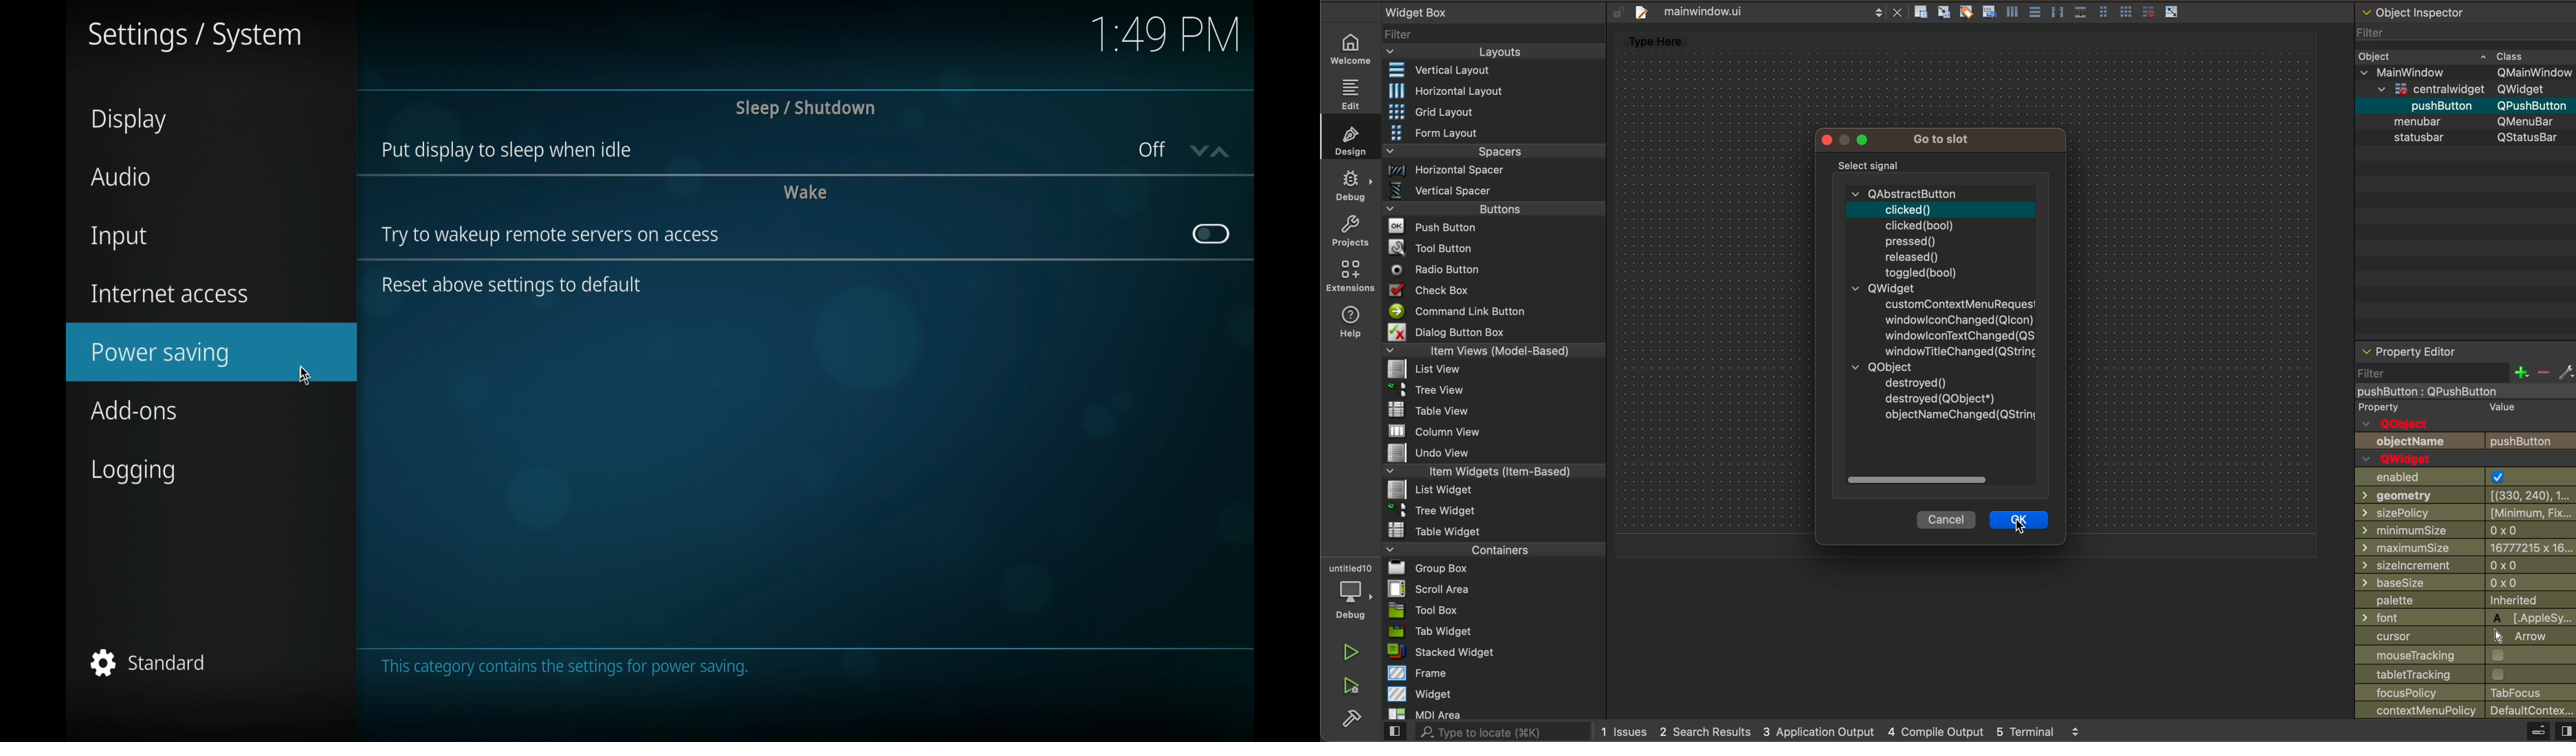 The width and height of the screenshot is (2576, 756). I want to click on clicked(bool), so click(1920, 225).